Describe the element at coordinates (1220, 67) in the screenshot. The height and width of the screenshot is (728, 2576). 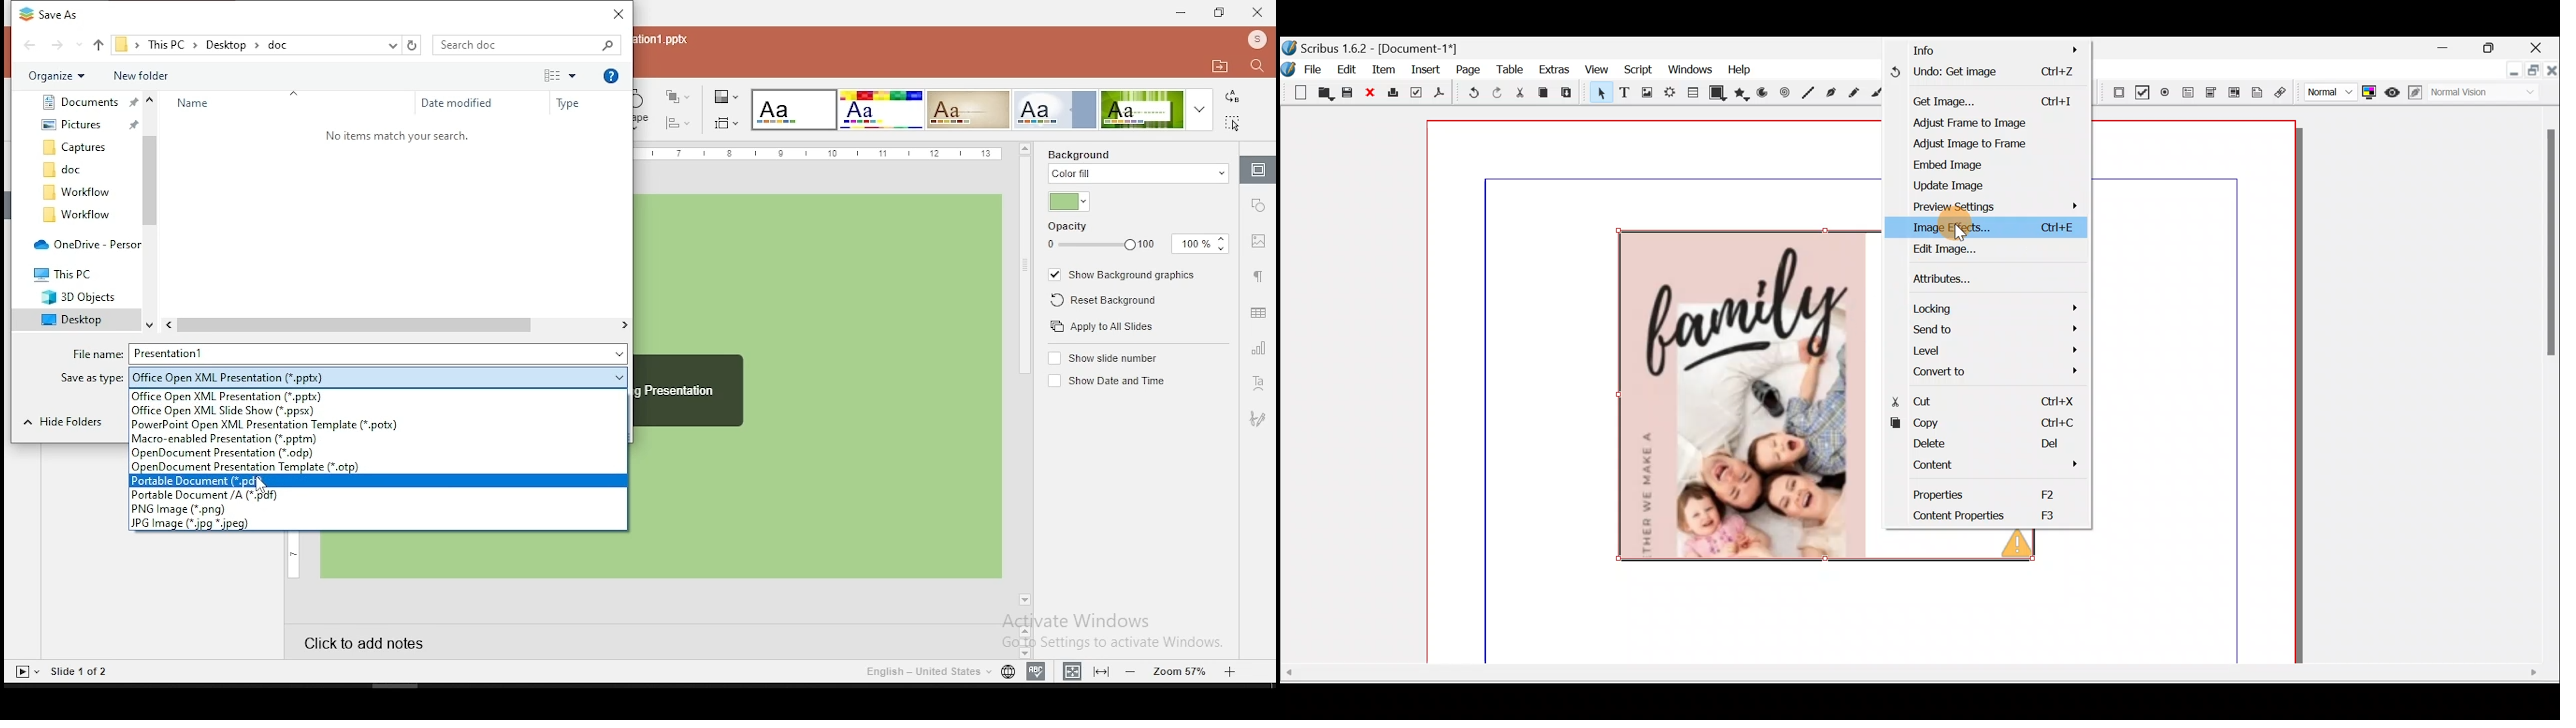
I see `open file location` at that location.